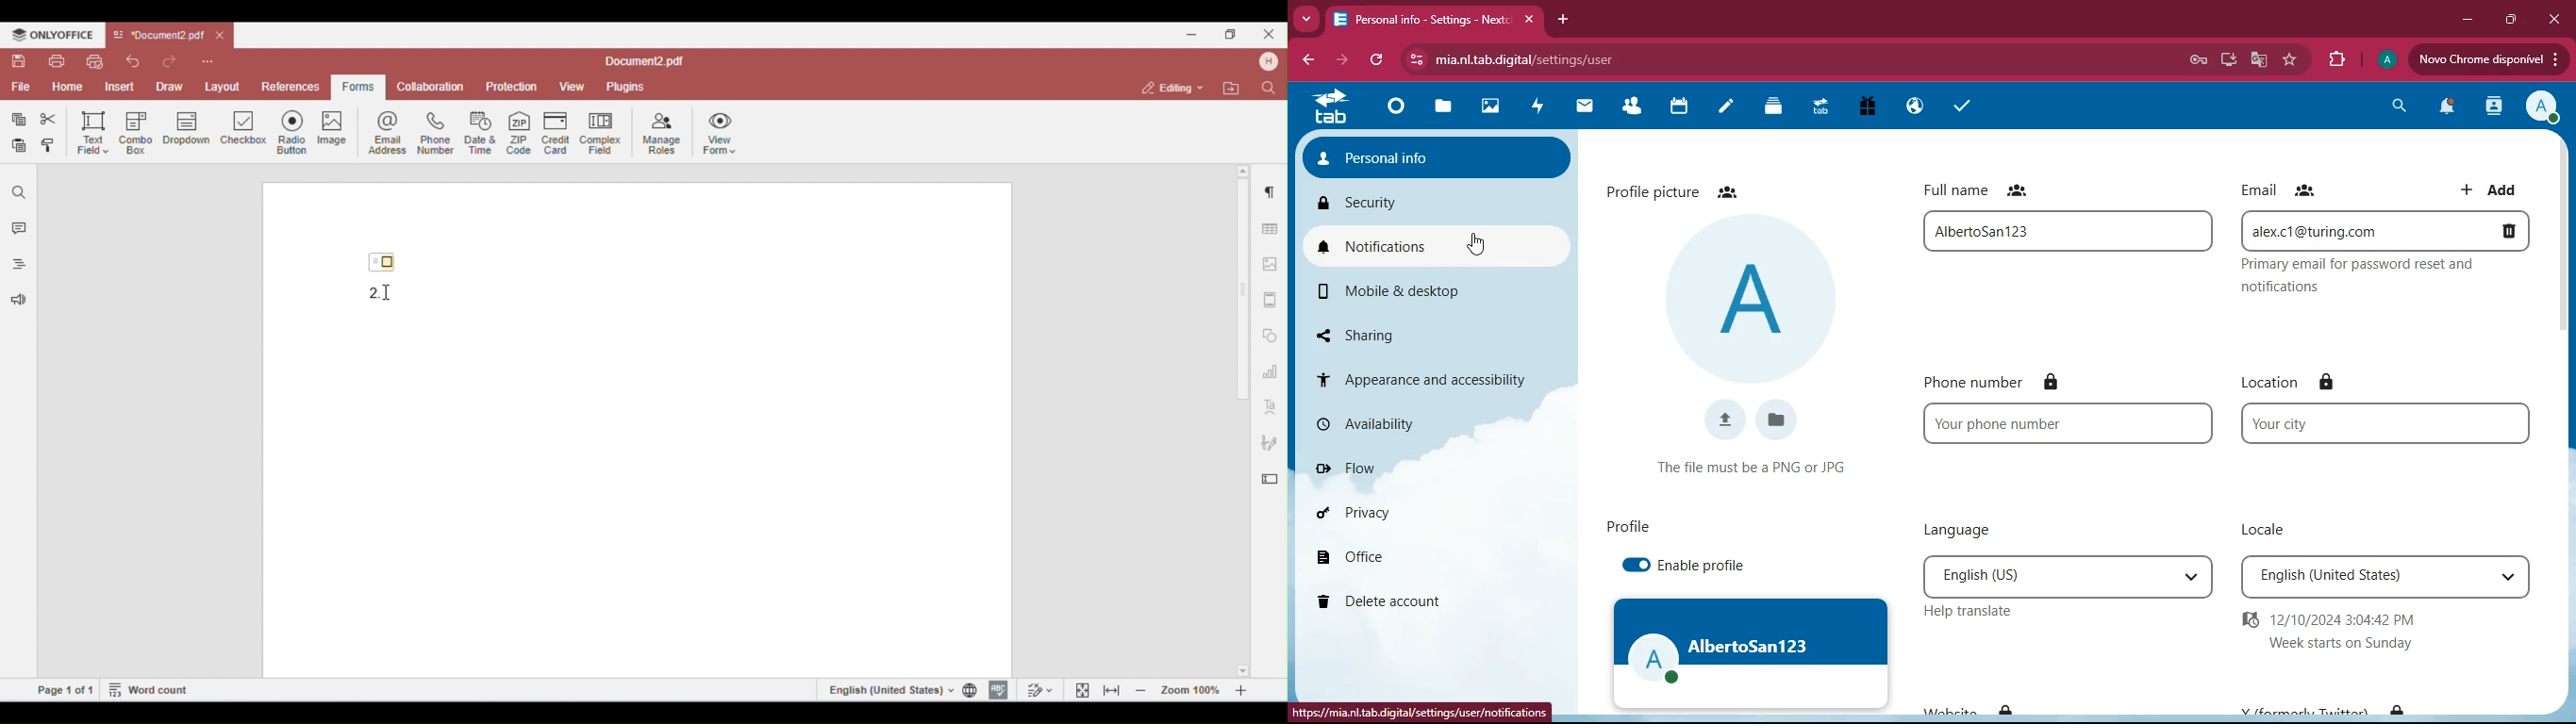  What do you see at coordinates (2385, 60) in the screenshot?
I see `profile` at bounding box center [2385, 60].